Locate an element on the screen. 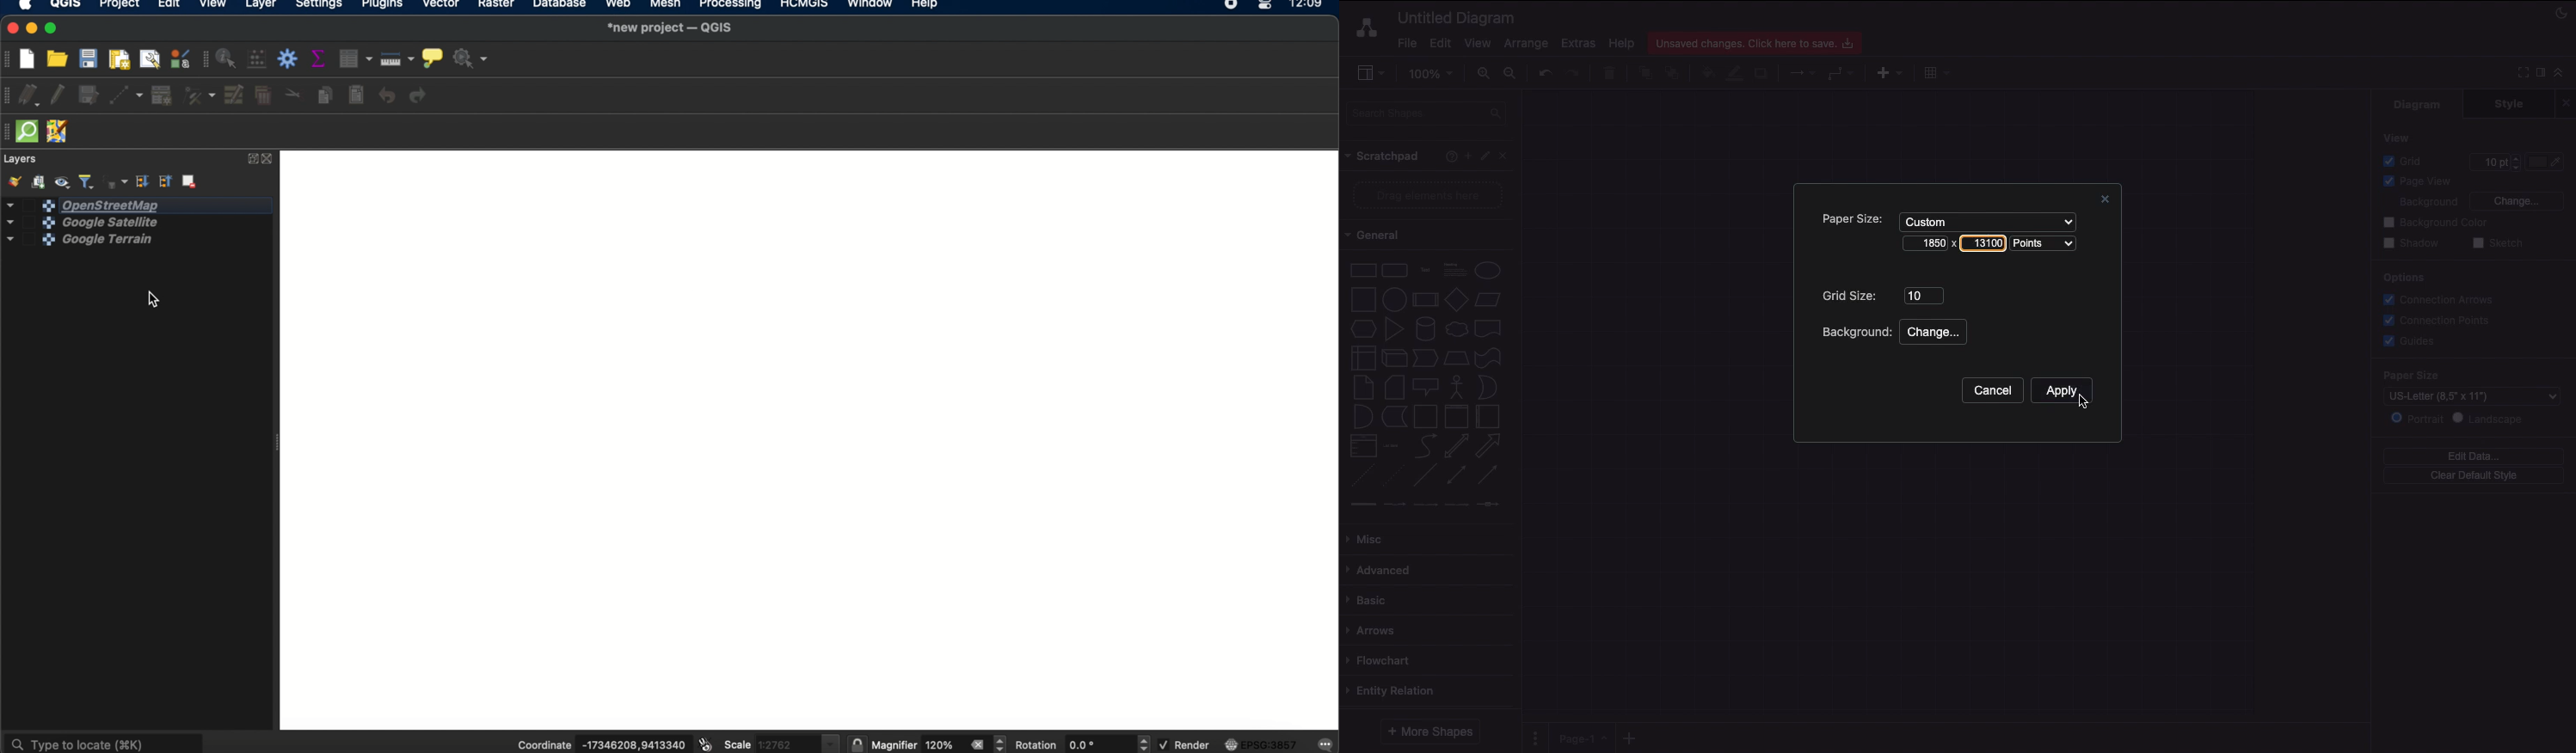 The image size is (2576, 756). Drag elements here is located at coordinates (1430, 195).